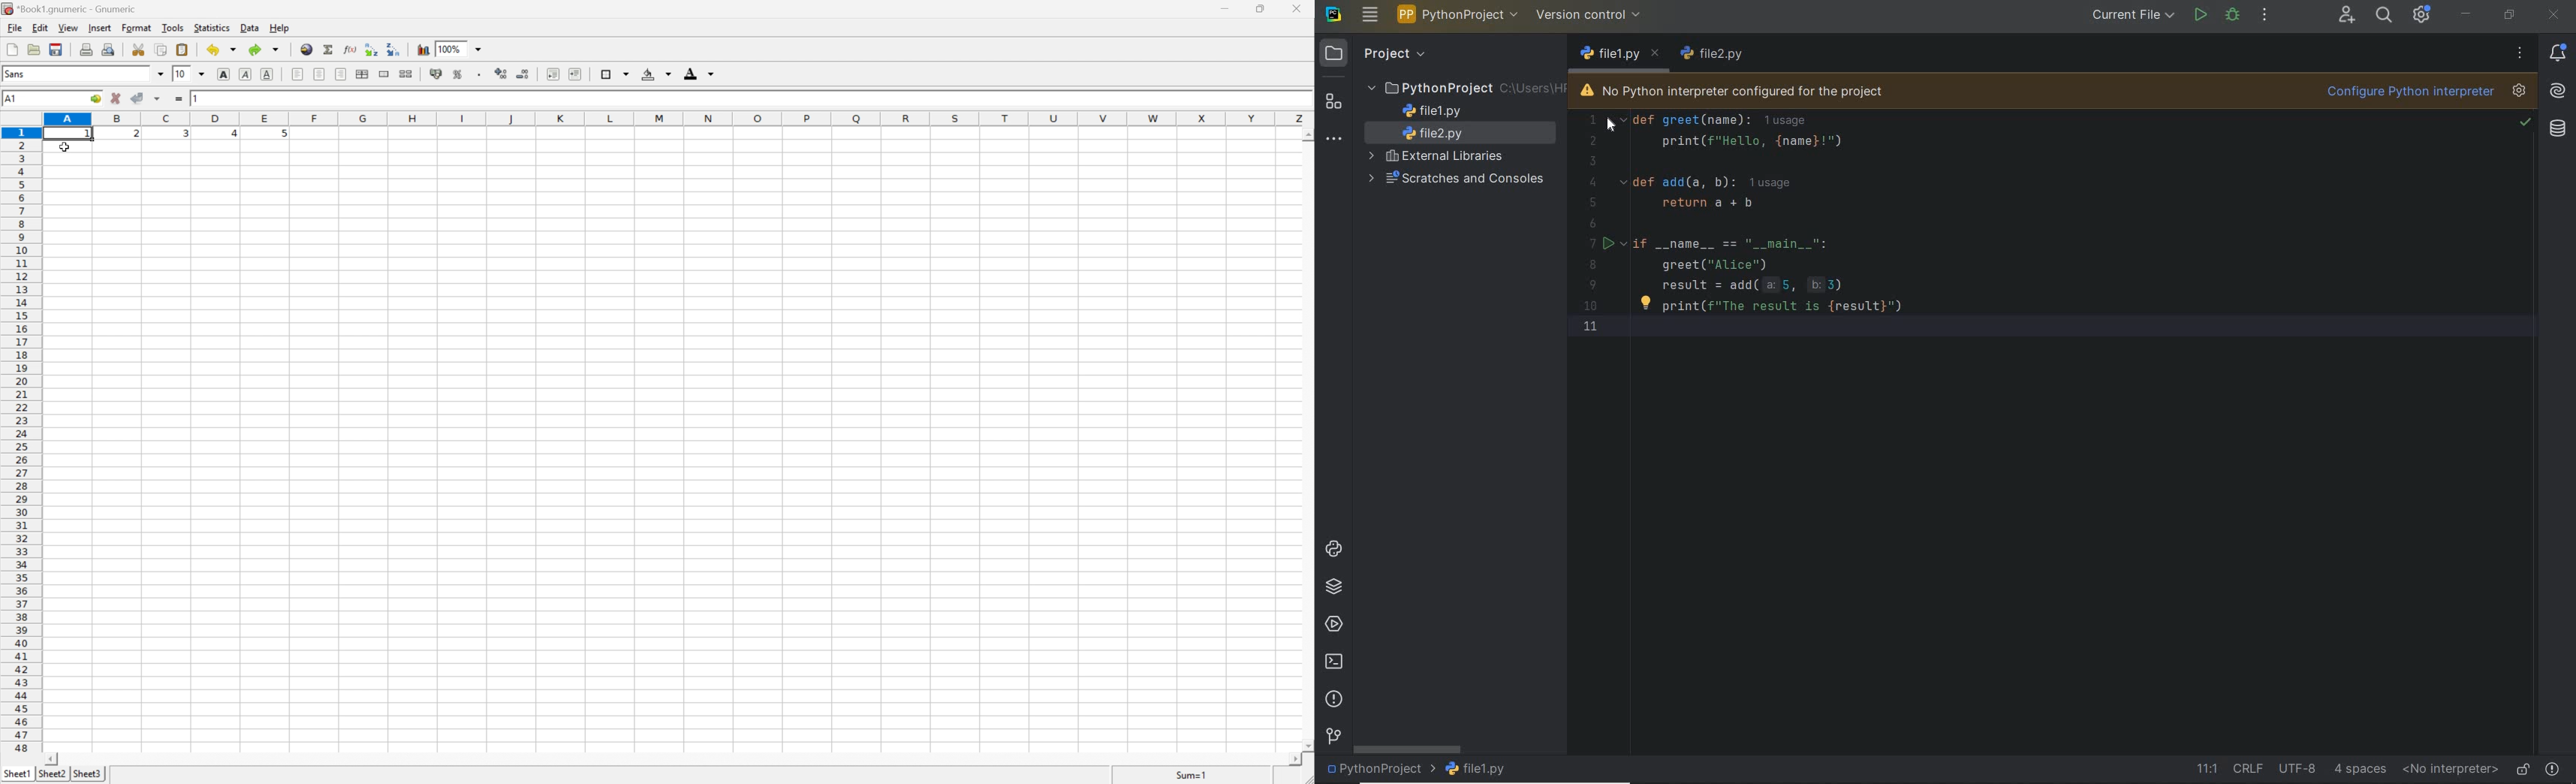 This screenshot has height=784, width=2576. Describe the element at coordinates (2423, 17) in the screenshot. I see `ide and project settings` at that location.